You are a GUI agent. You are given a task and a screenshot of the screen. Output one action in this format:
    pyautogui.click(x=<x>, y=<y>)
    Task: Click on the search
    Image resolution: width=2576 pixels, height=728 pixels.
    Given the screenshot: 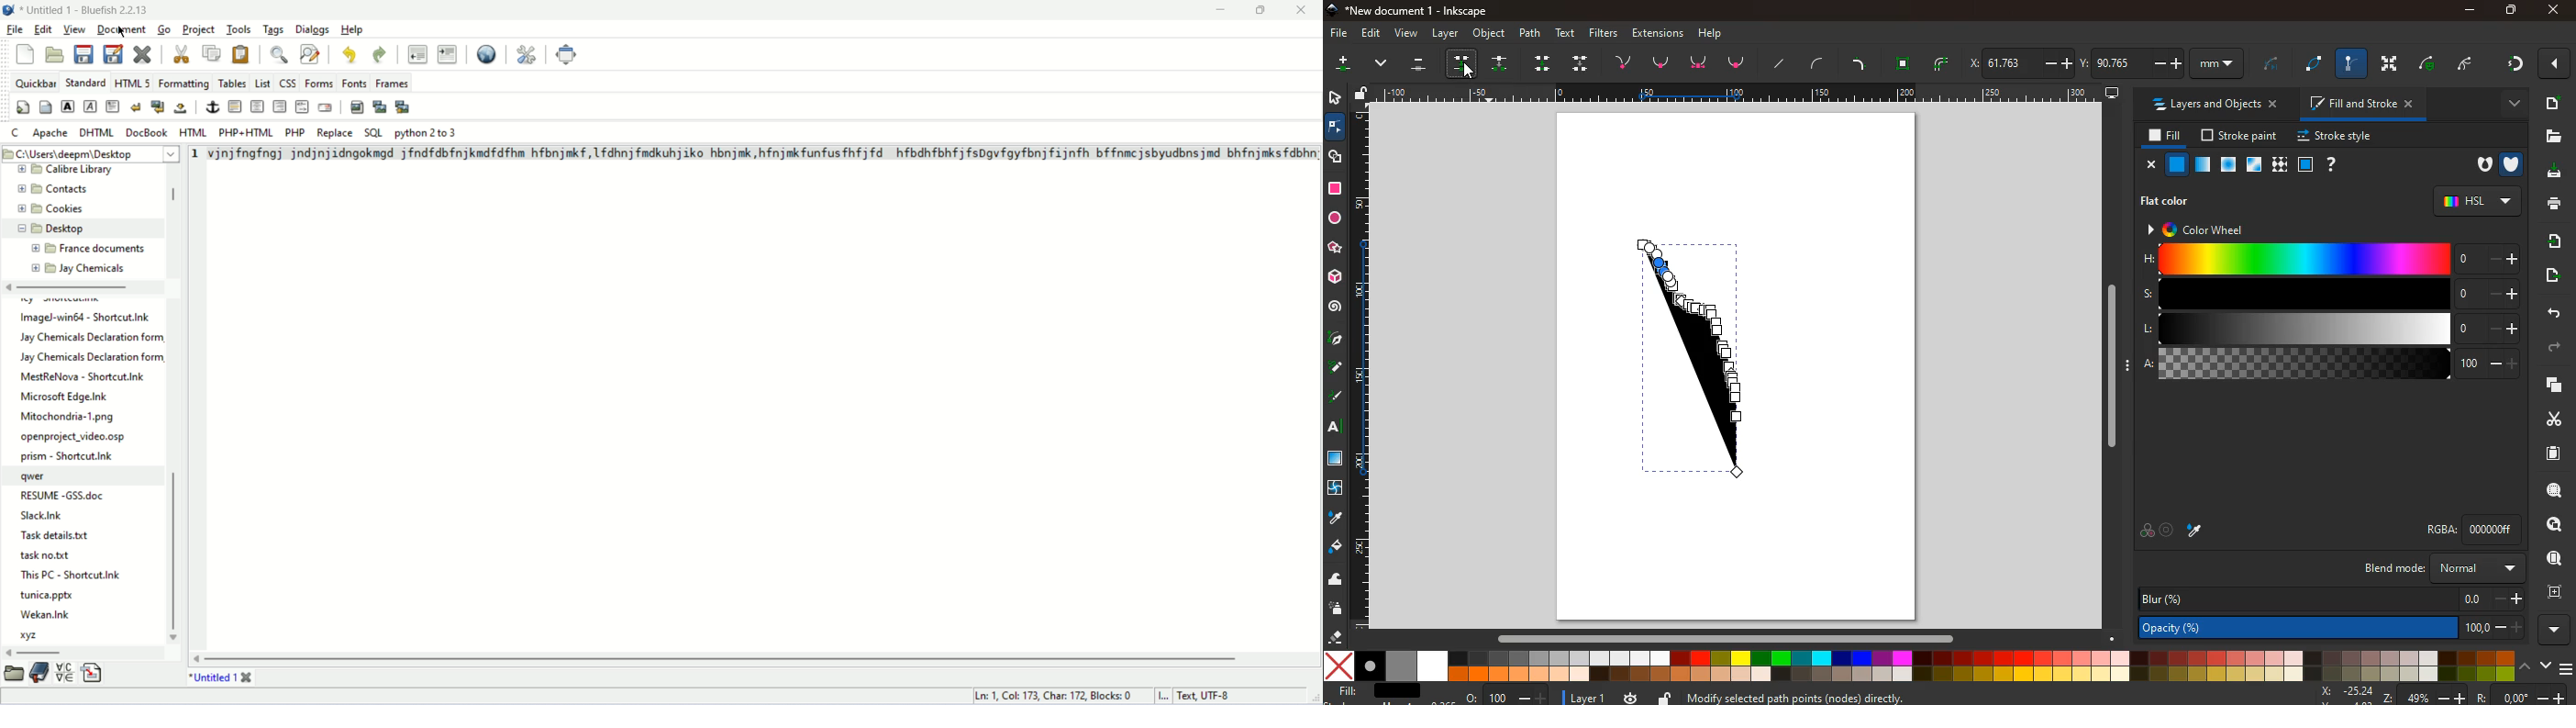 What is the action you would take?
    pyautogui.click(x=2550, y=490)
    